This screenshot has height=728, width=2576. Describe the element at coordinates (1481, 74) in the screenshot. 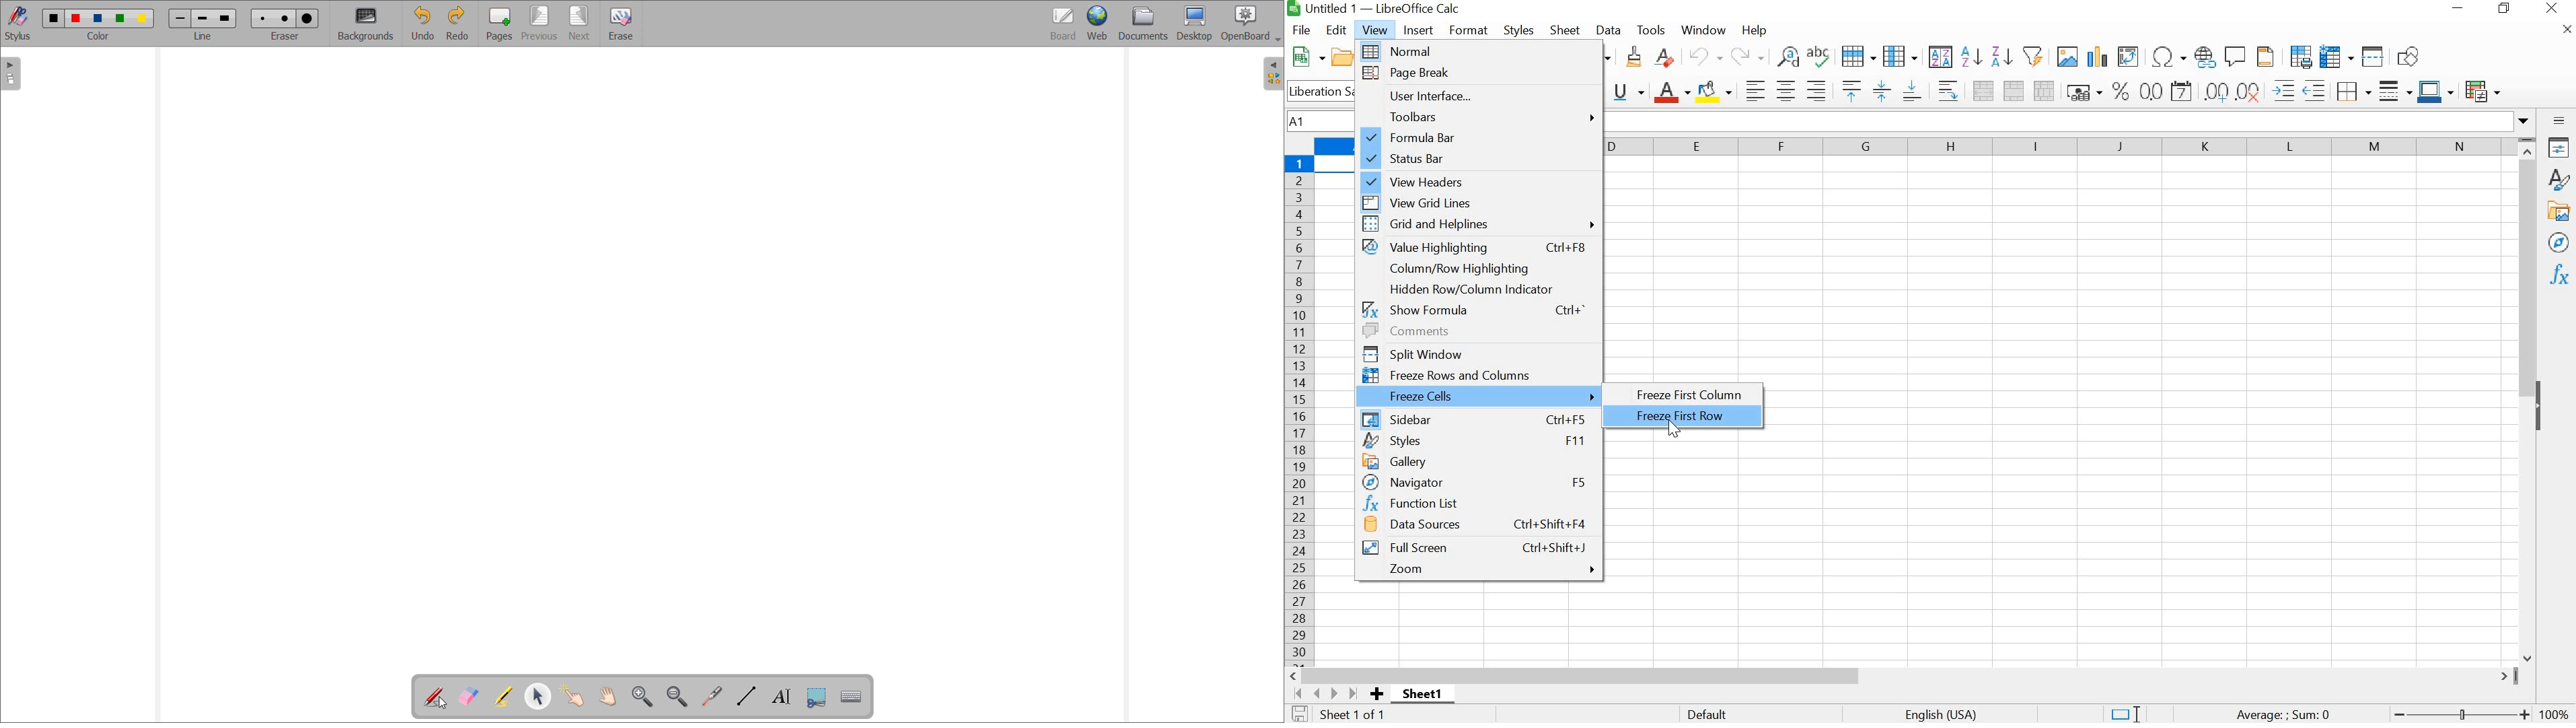

I see `PAGE BREAK` at that location.